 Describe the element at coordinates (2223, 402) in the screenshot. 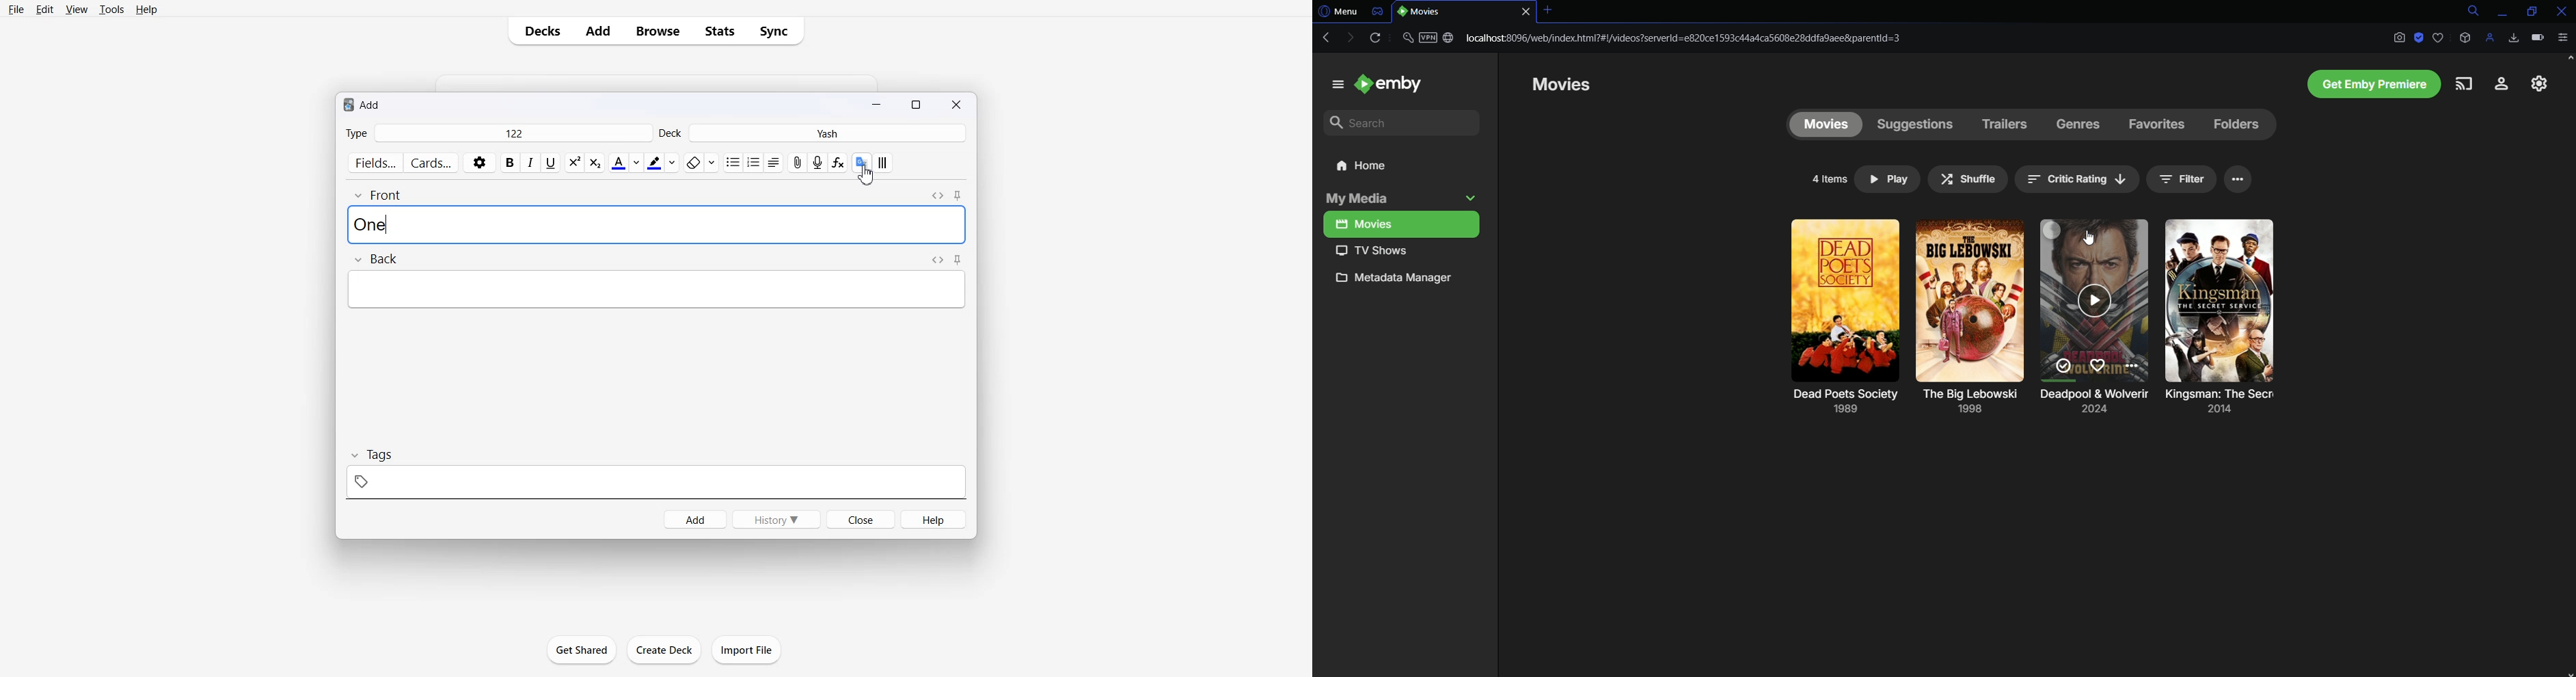

I see `The Big Lebowski` at that location.